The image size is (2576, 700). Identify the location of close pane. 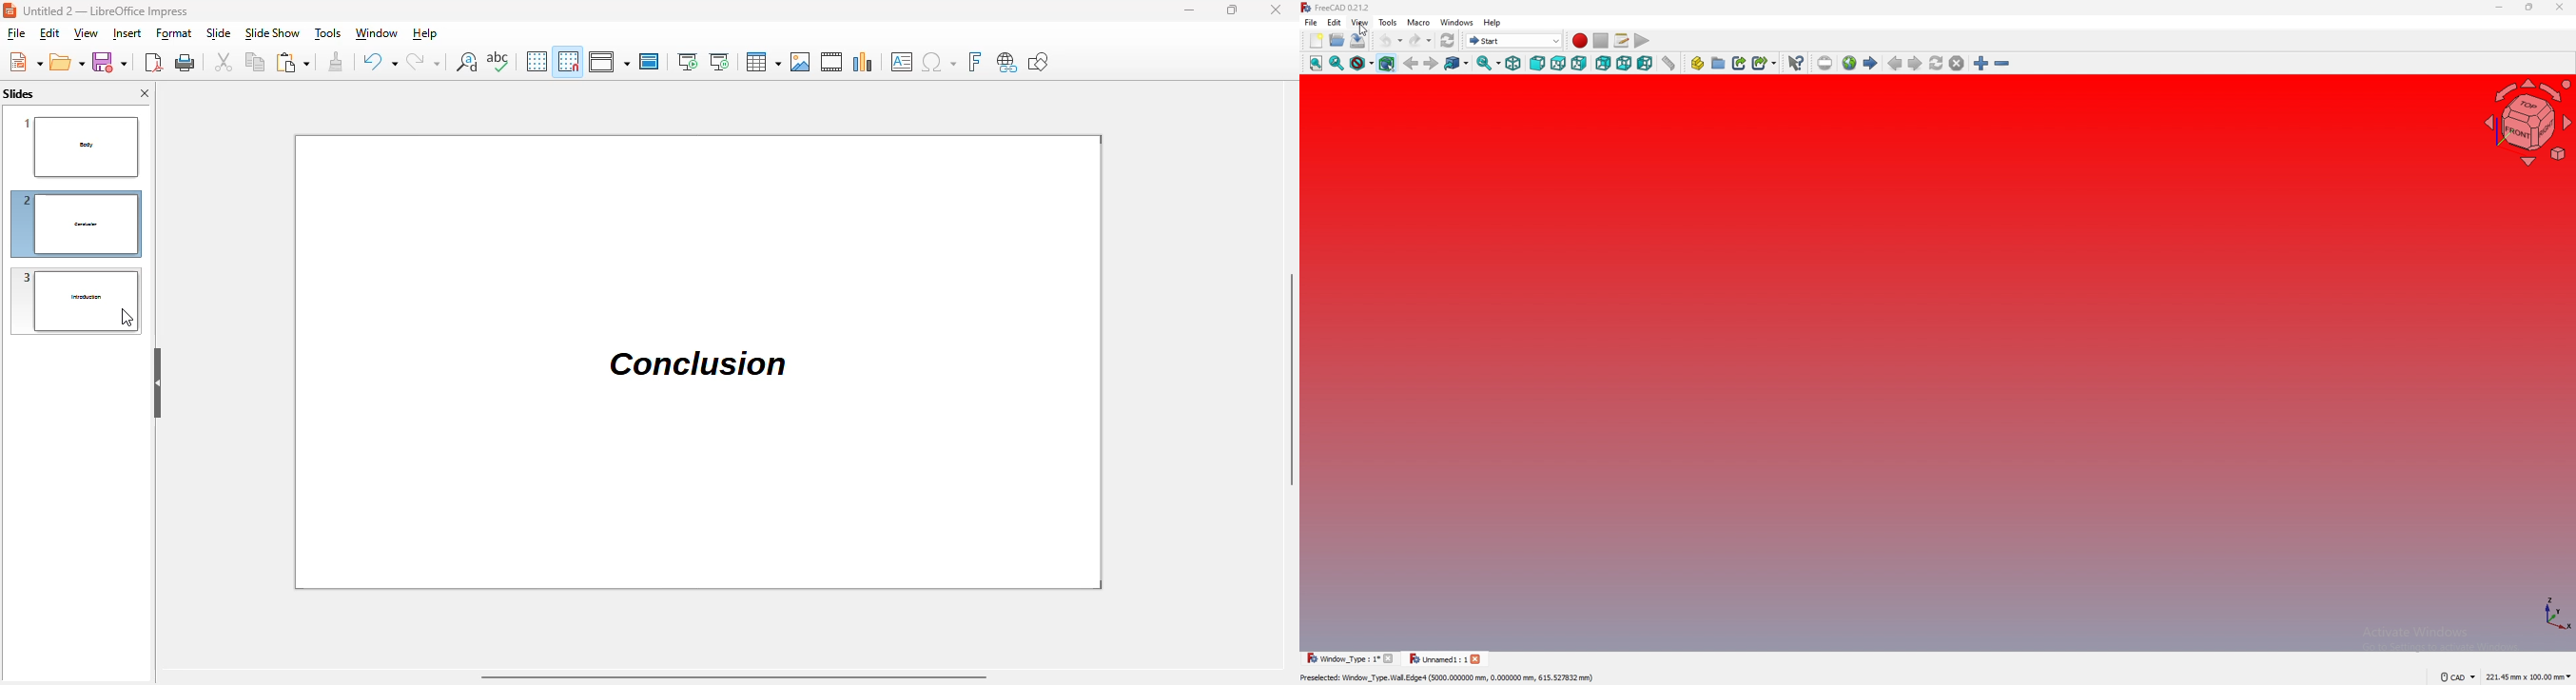
(145, 93).